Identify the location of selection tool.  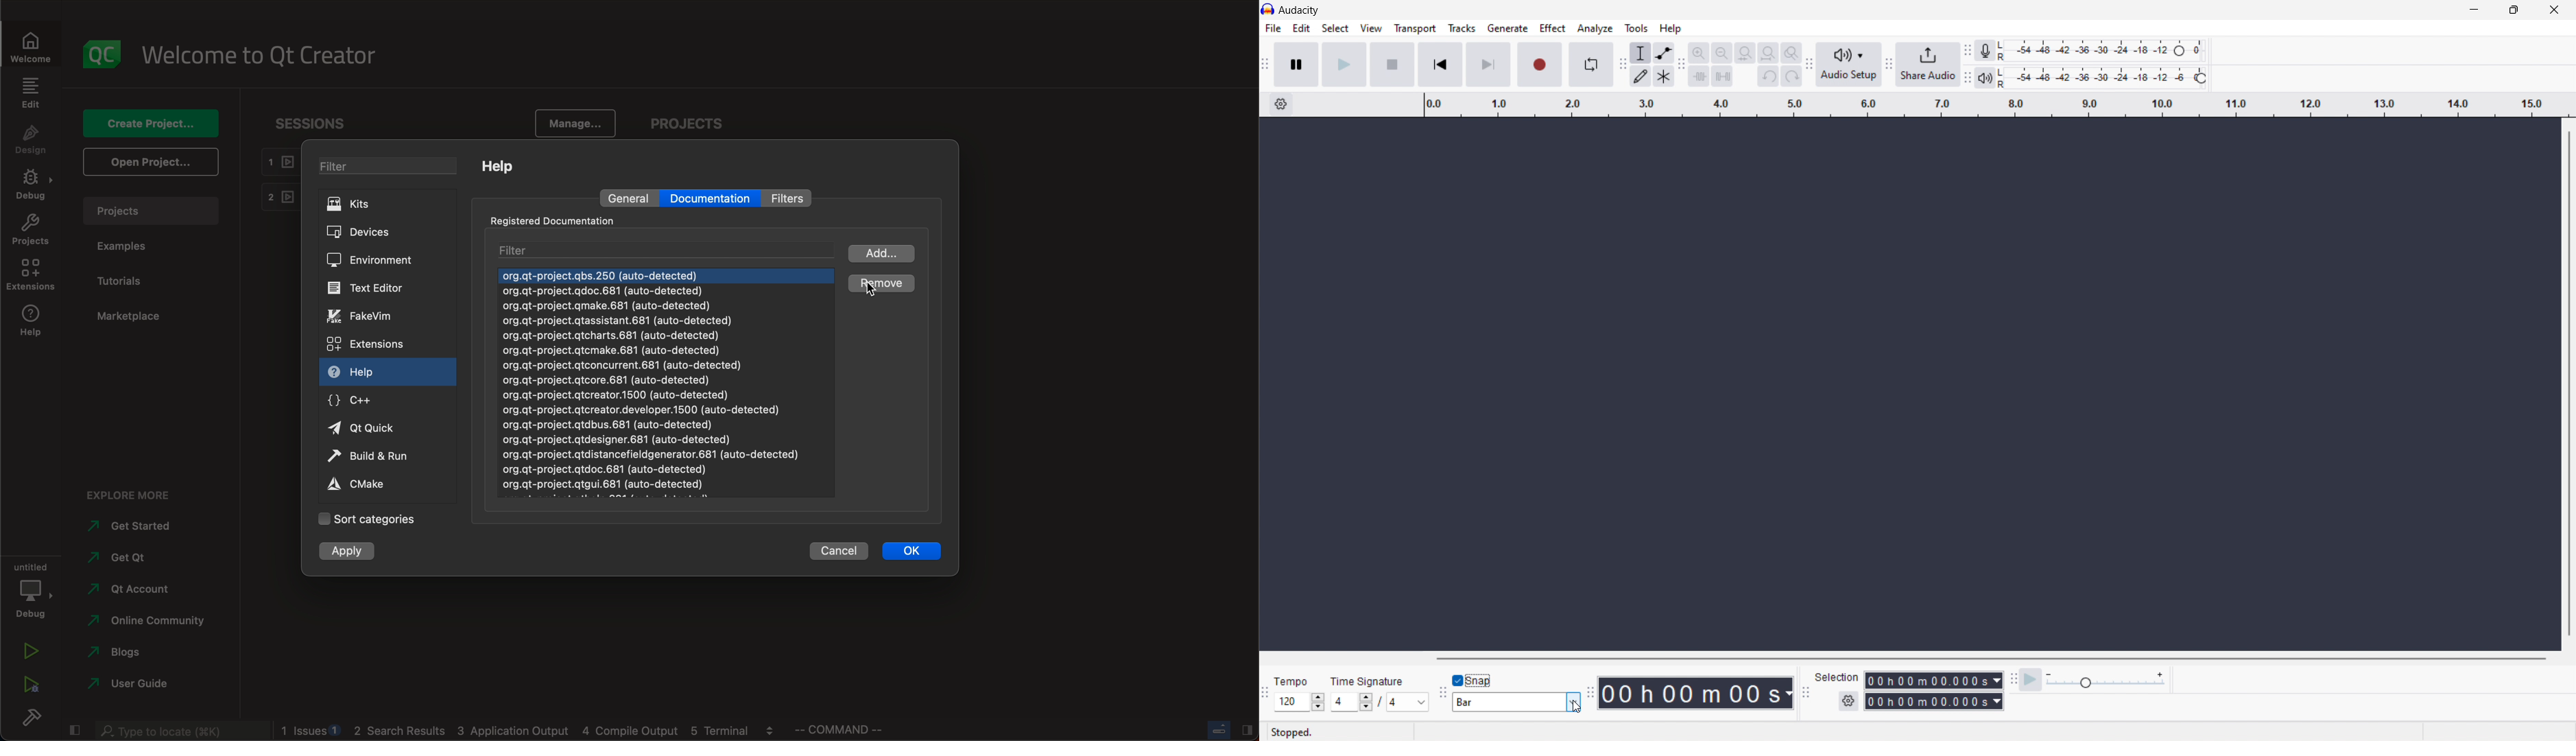
(1639, 53).